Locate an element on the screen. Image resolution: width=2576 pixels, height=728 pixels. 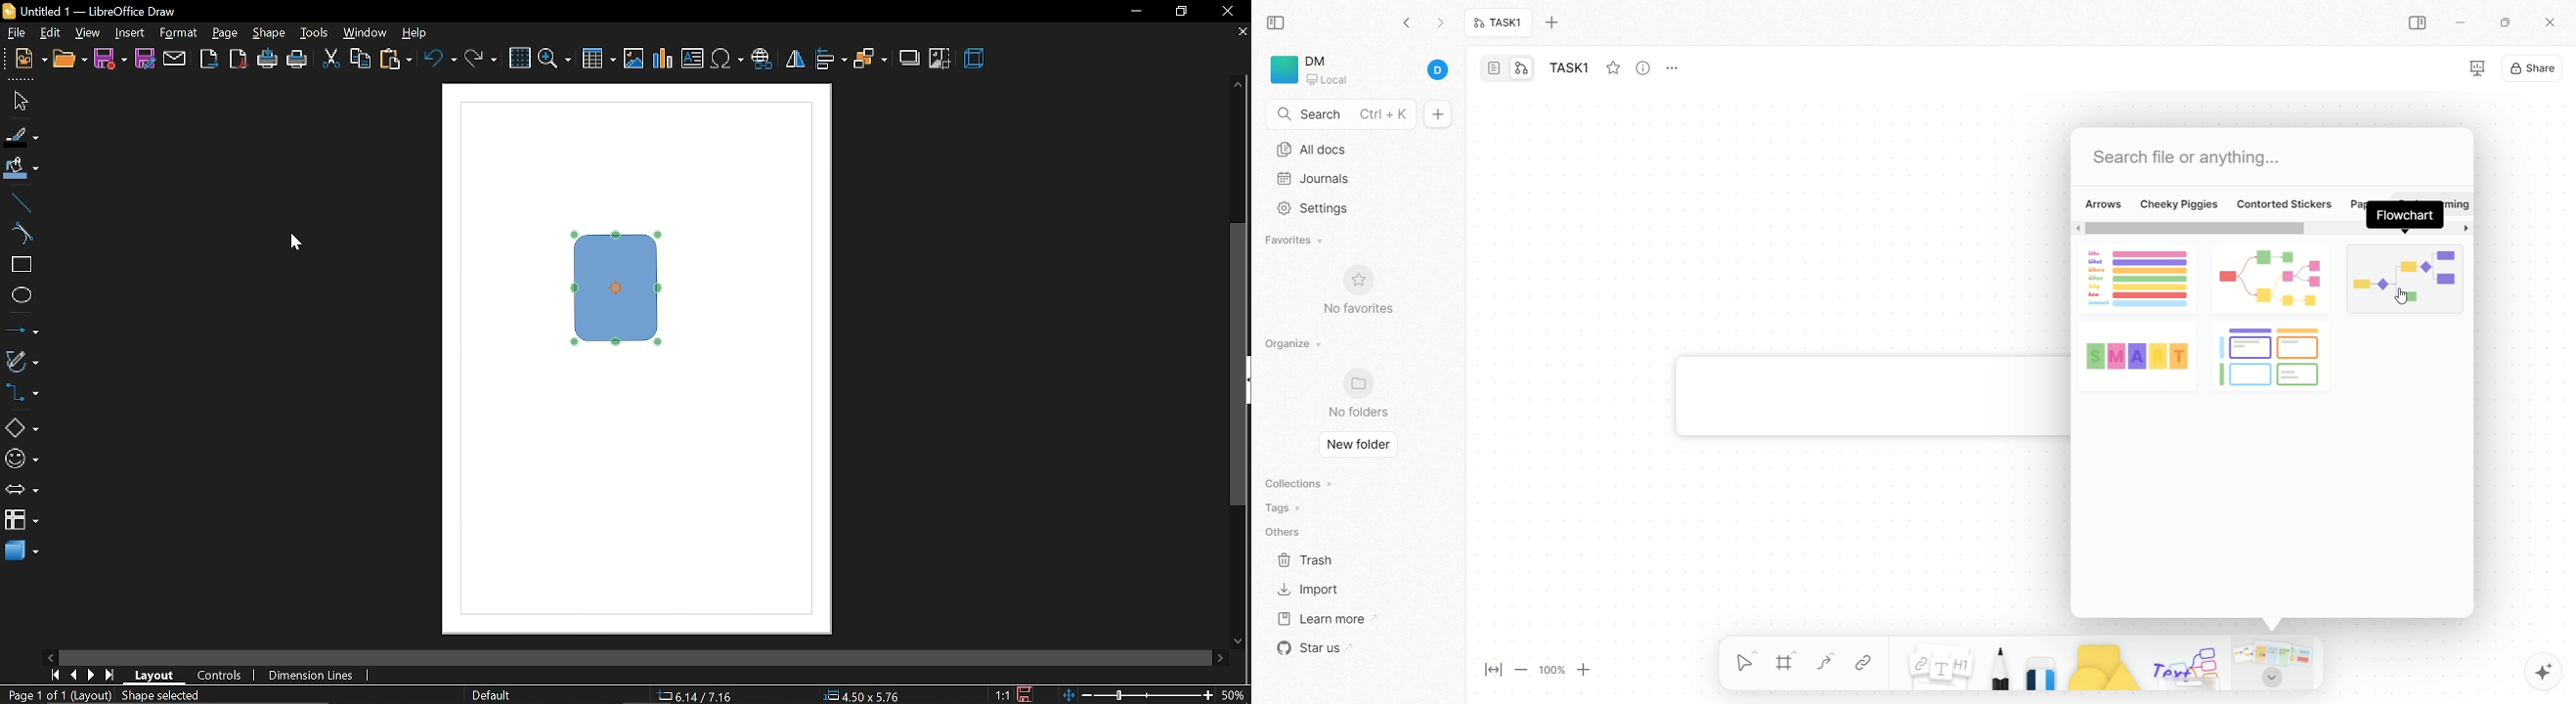
insert is located at coordinates (130, 34).